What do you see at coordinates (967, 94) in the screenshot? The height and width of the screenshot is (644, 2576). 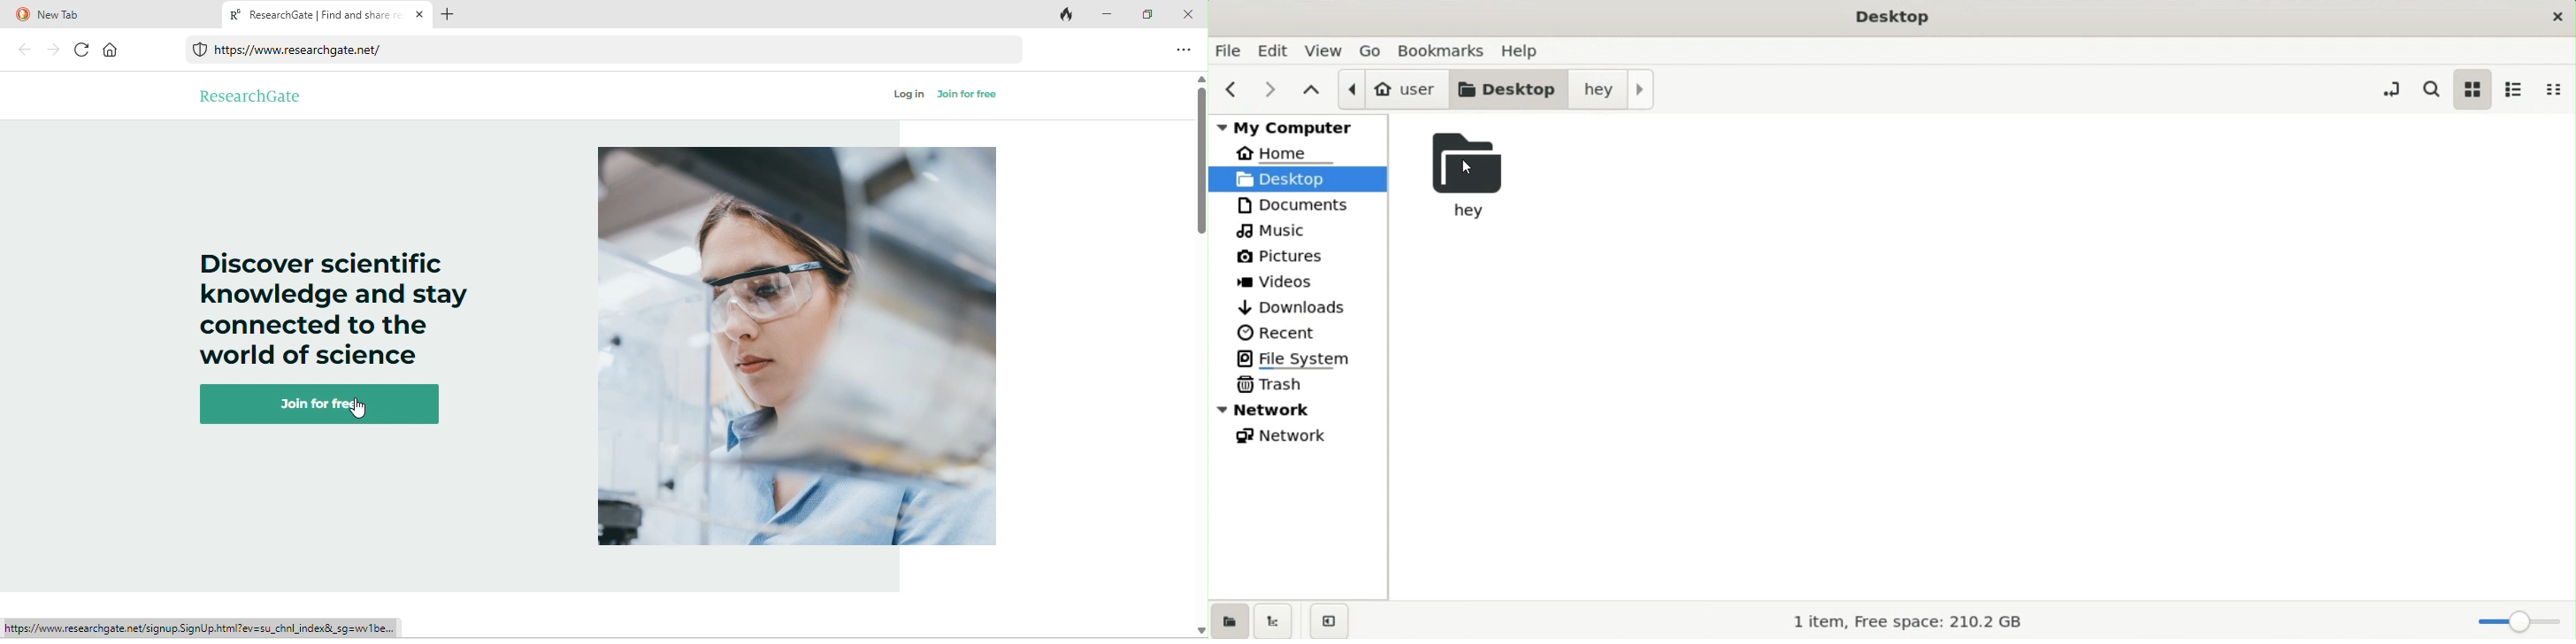 I see `join for free` at bounding box center [967, 94].